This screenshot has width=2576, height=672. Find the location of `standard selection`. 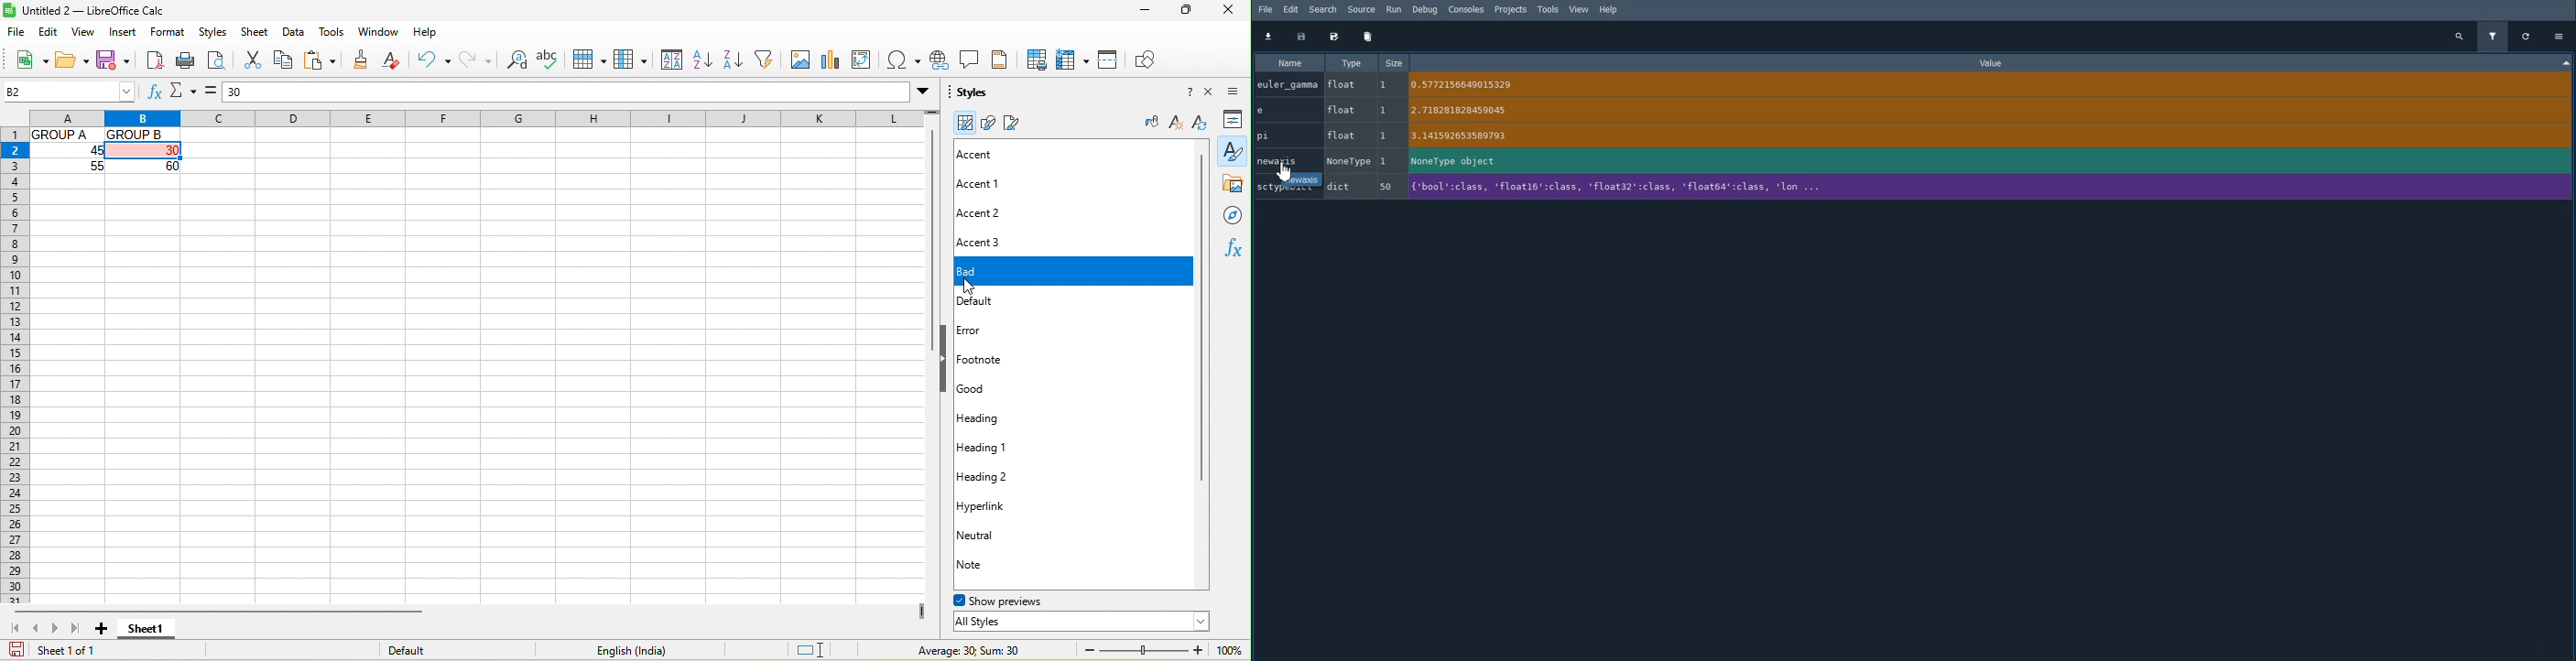

standard selection is located at coordinates (808, 648).